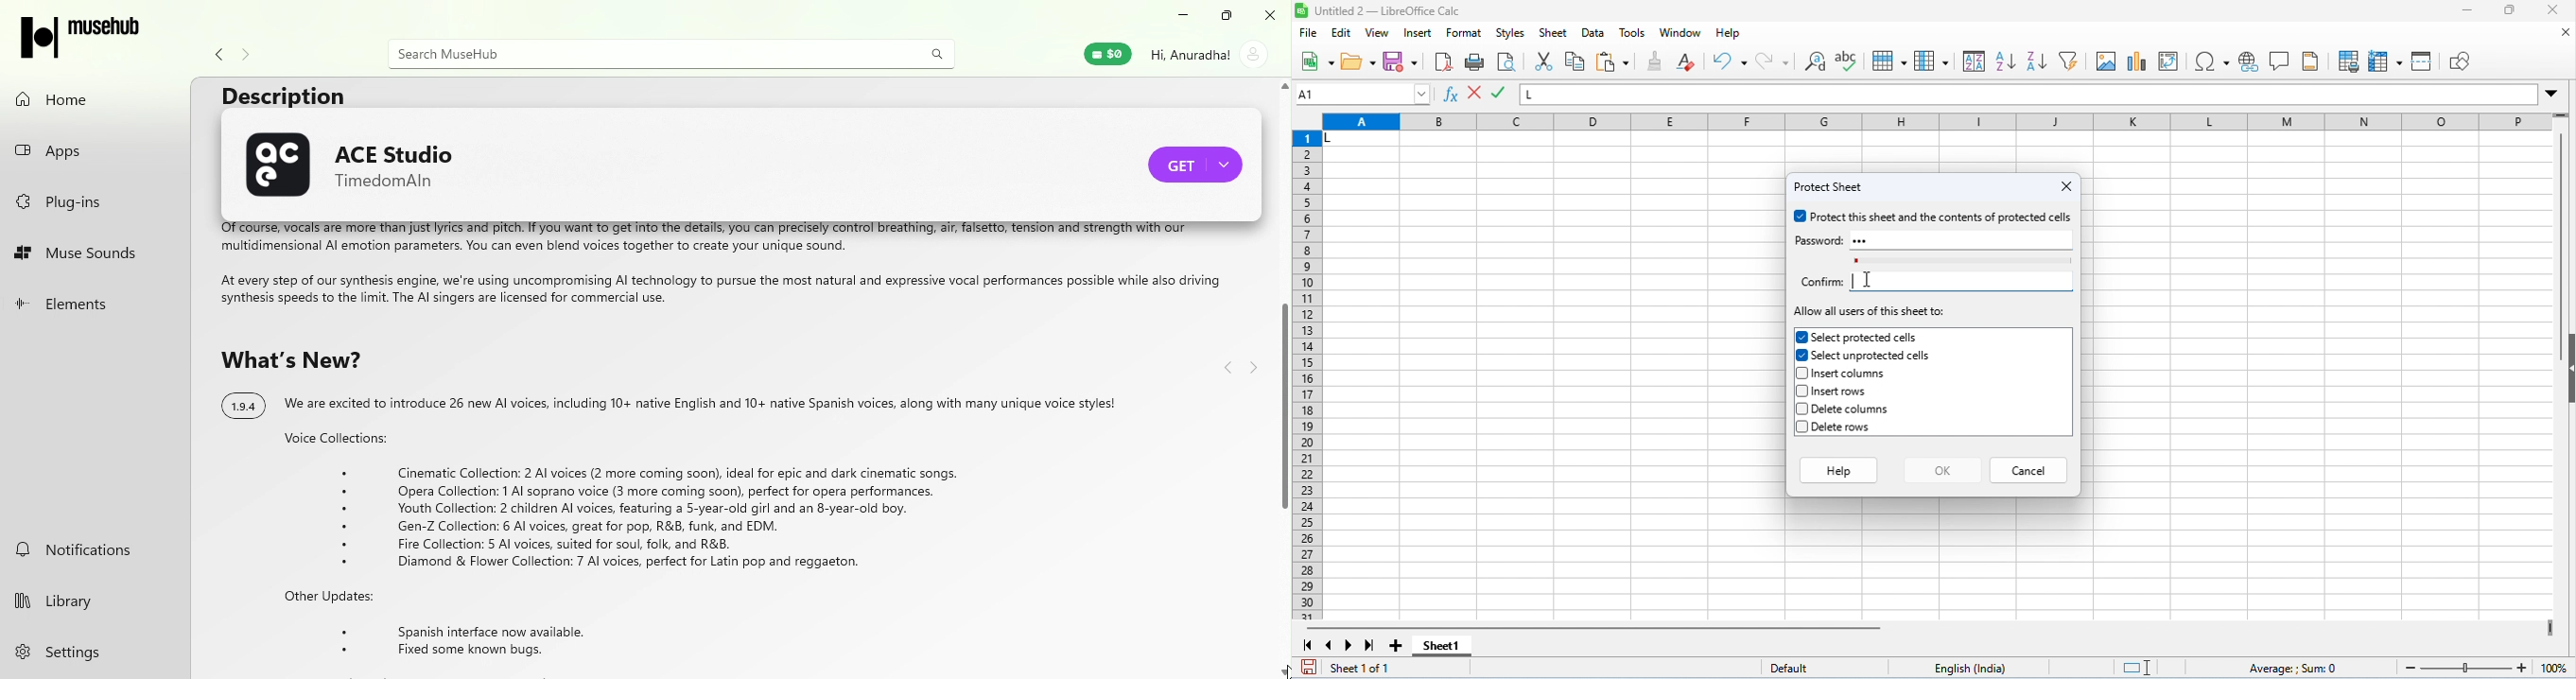 The width and height of the screenshot is (2576, 700). I want to click on insert special characters, so click(2212, 61).